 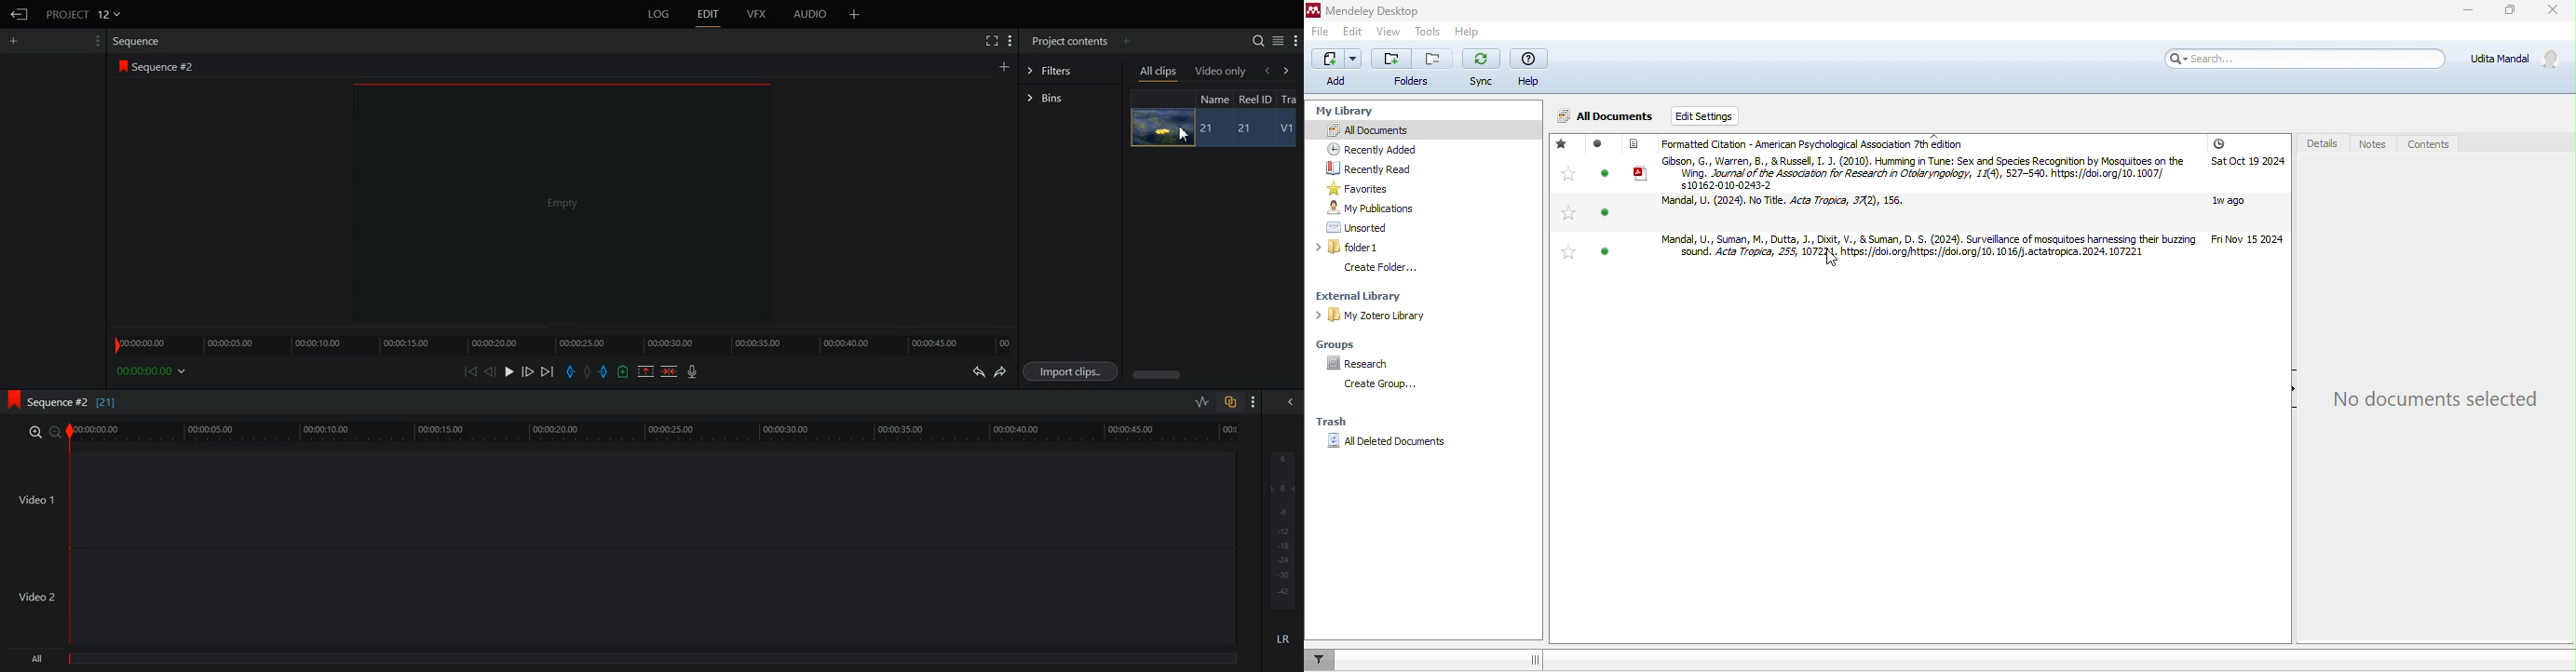 I want to click on details, so click(x=2320, y=144).